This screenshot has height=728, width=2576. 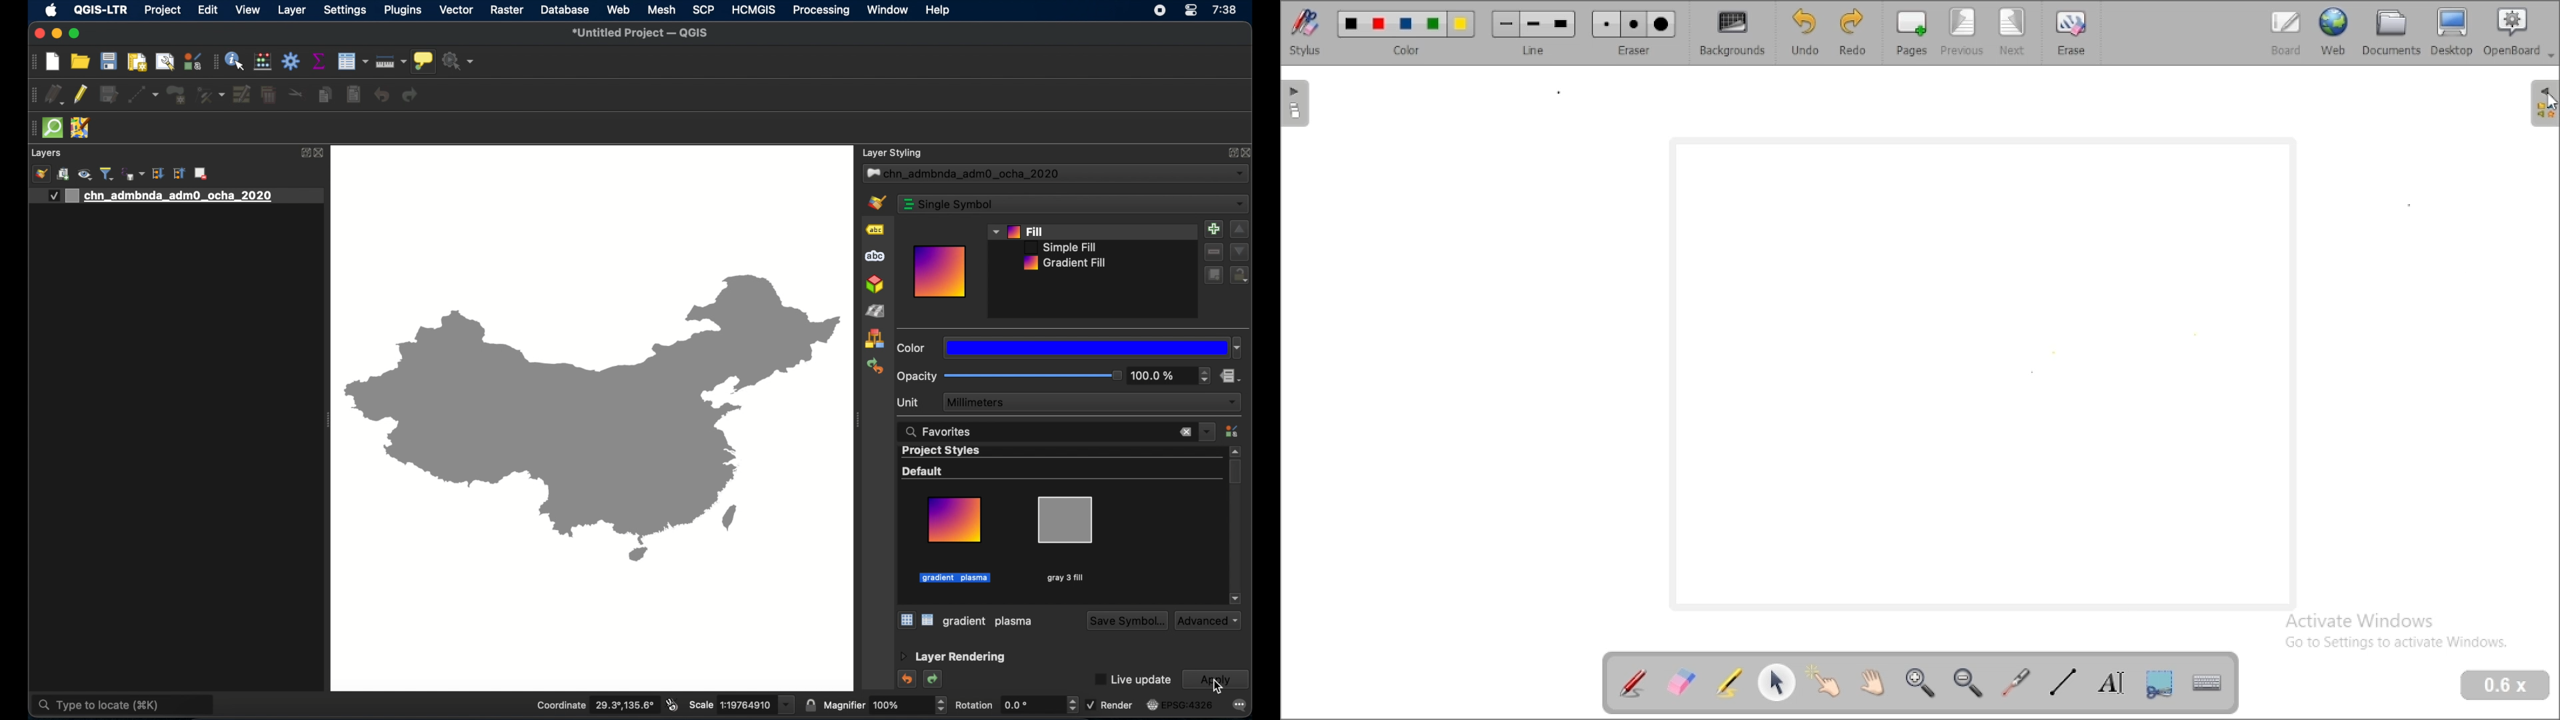 What do you see at coordinates (876, 705) in the screenshot?
I see `magnifier` at bounding box center [876, 705].